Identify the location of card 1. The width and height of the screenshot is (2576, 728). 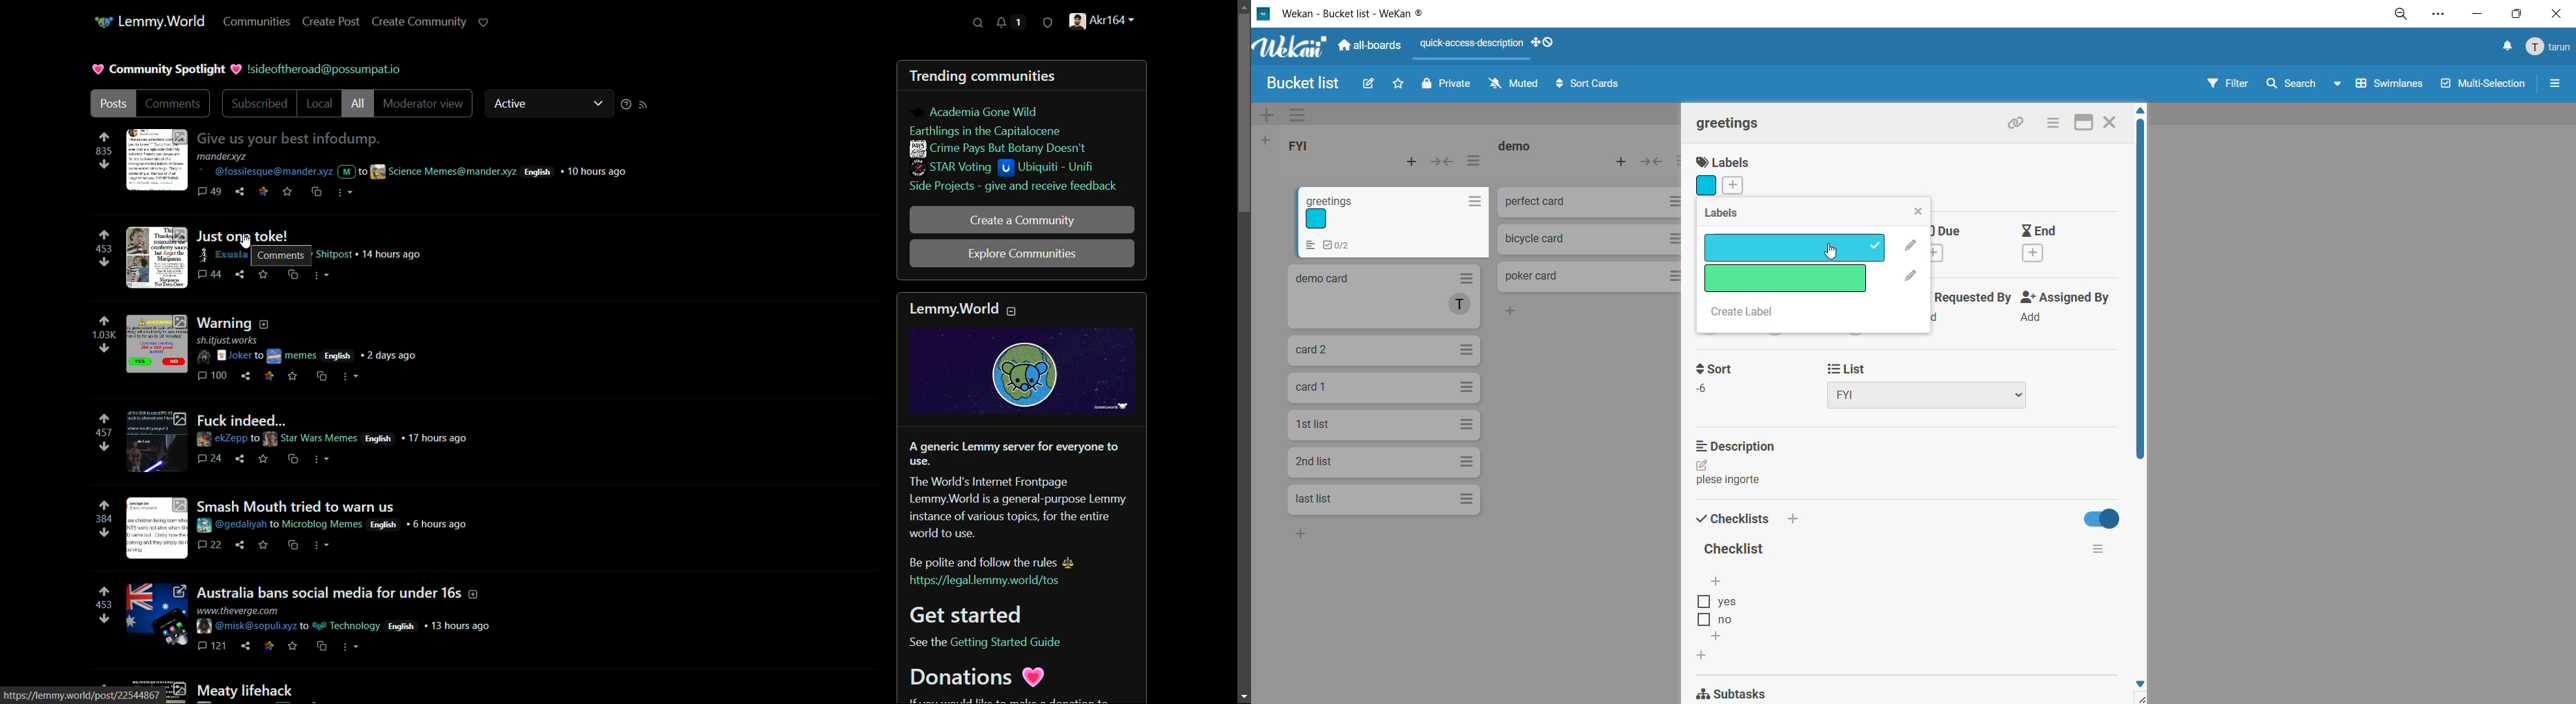
(1387, 389).